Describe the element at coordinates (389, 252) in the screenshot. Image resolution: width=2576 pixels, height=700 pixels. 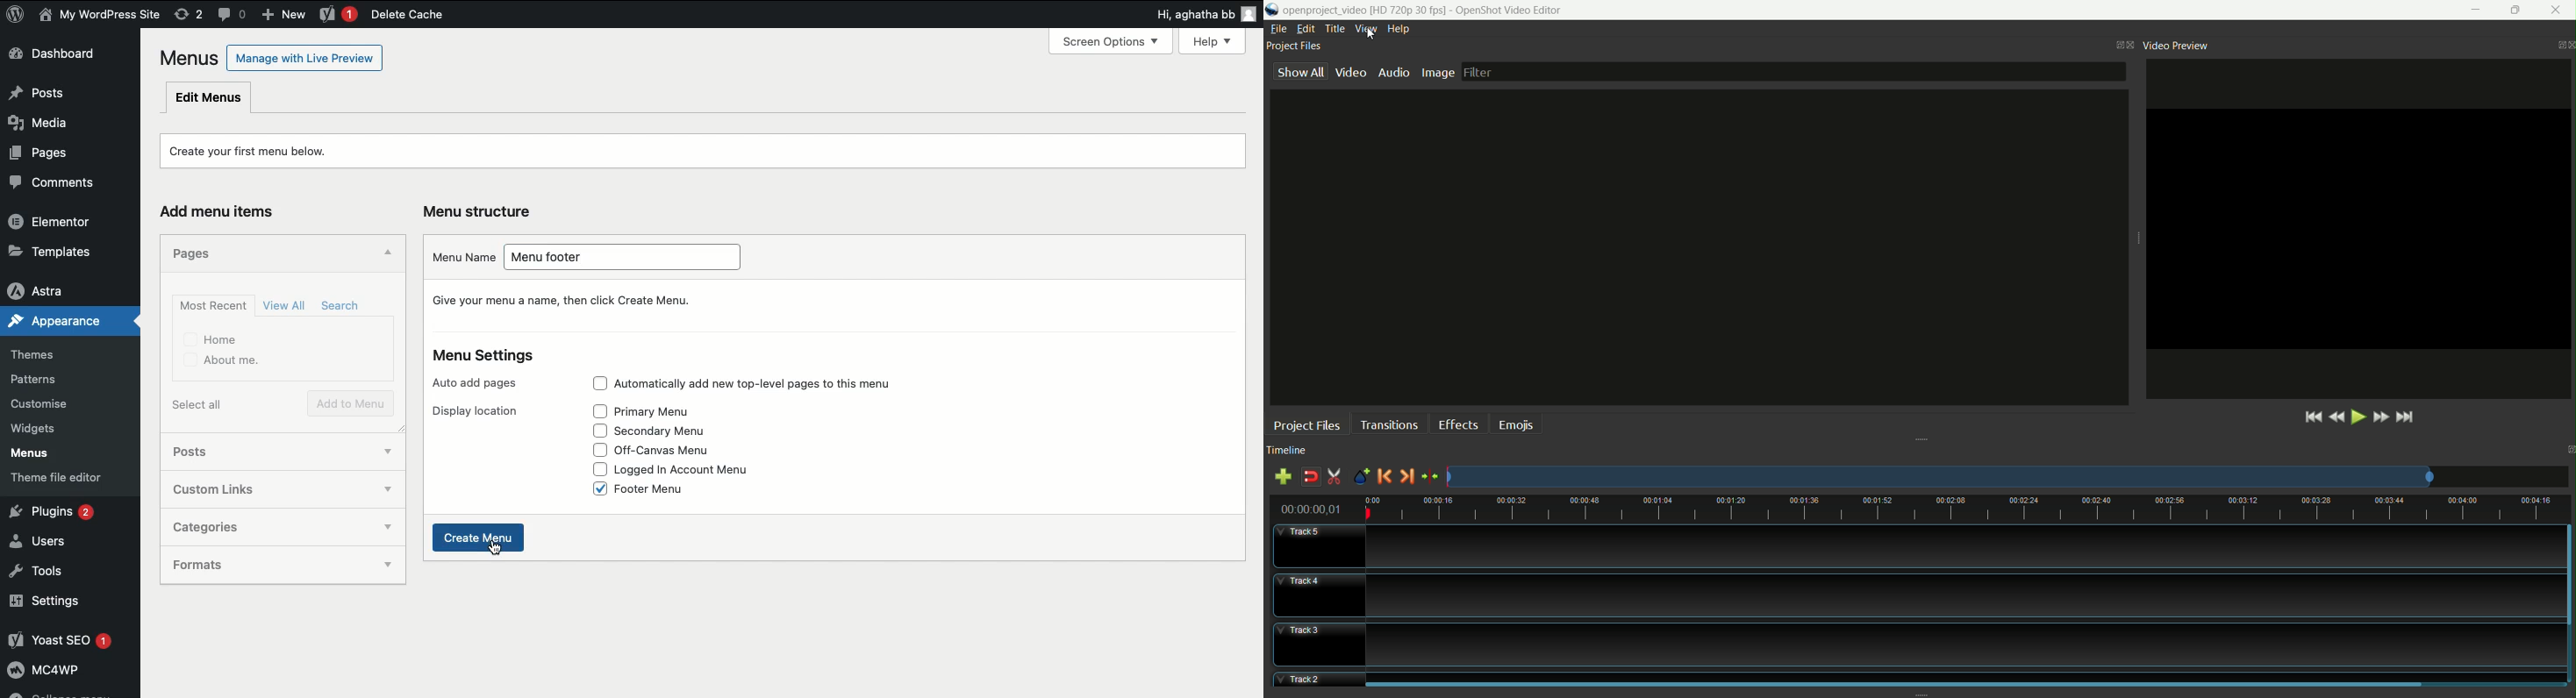
I see `Hide` at that location.